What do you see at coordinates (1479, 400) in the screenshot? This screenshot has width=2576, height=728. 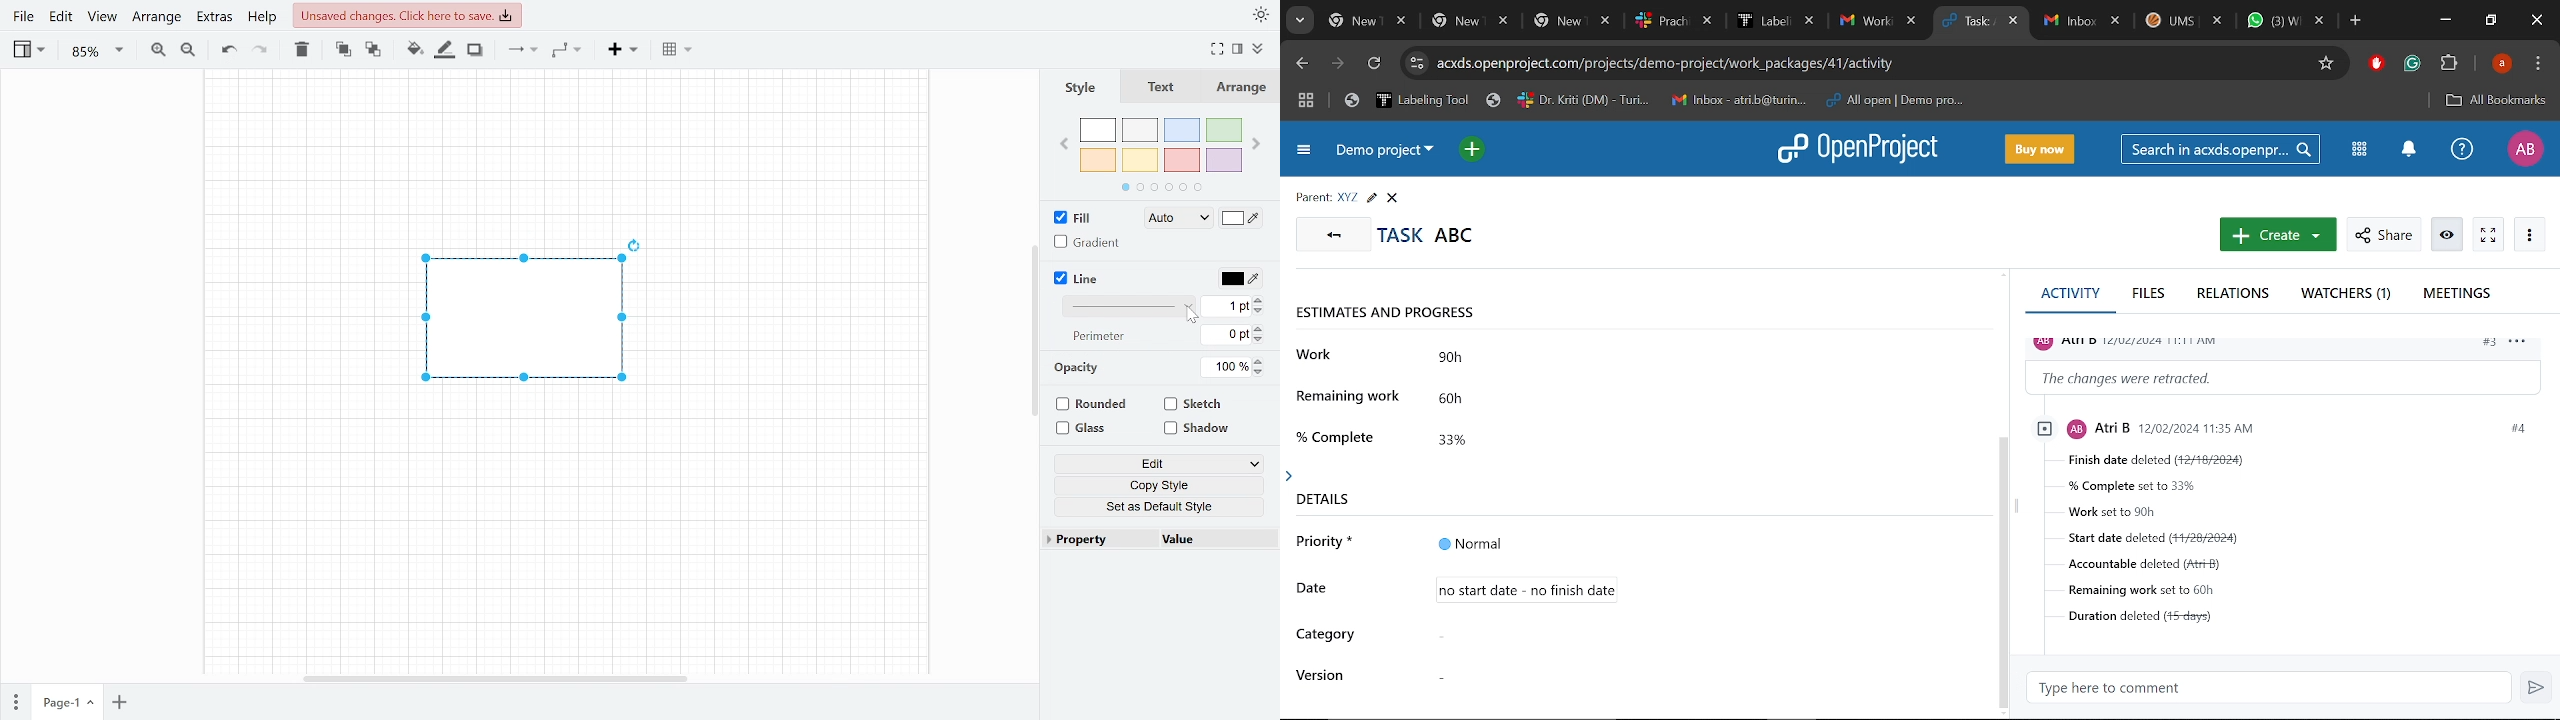 I see `60h` at bounding box center [1479, 400].